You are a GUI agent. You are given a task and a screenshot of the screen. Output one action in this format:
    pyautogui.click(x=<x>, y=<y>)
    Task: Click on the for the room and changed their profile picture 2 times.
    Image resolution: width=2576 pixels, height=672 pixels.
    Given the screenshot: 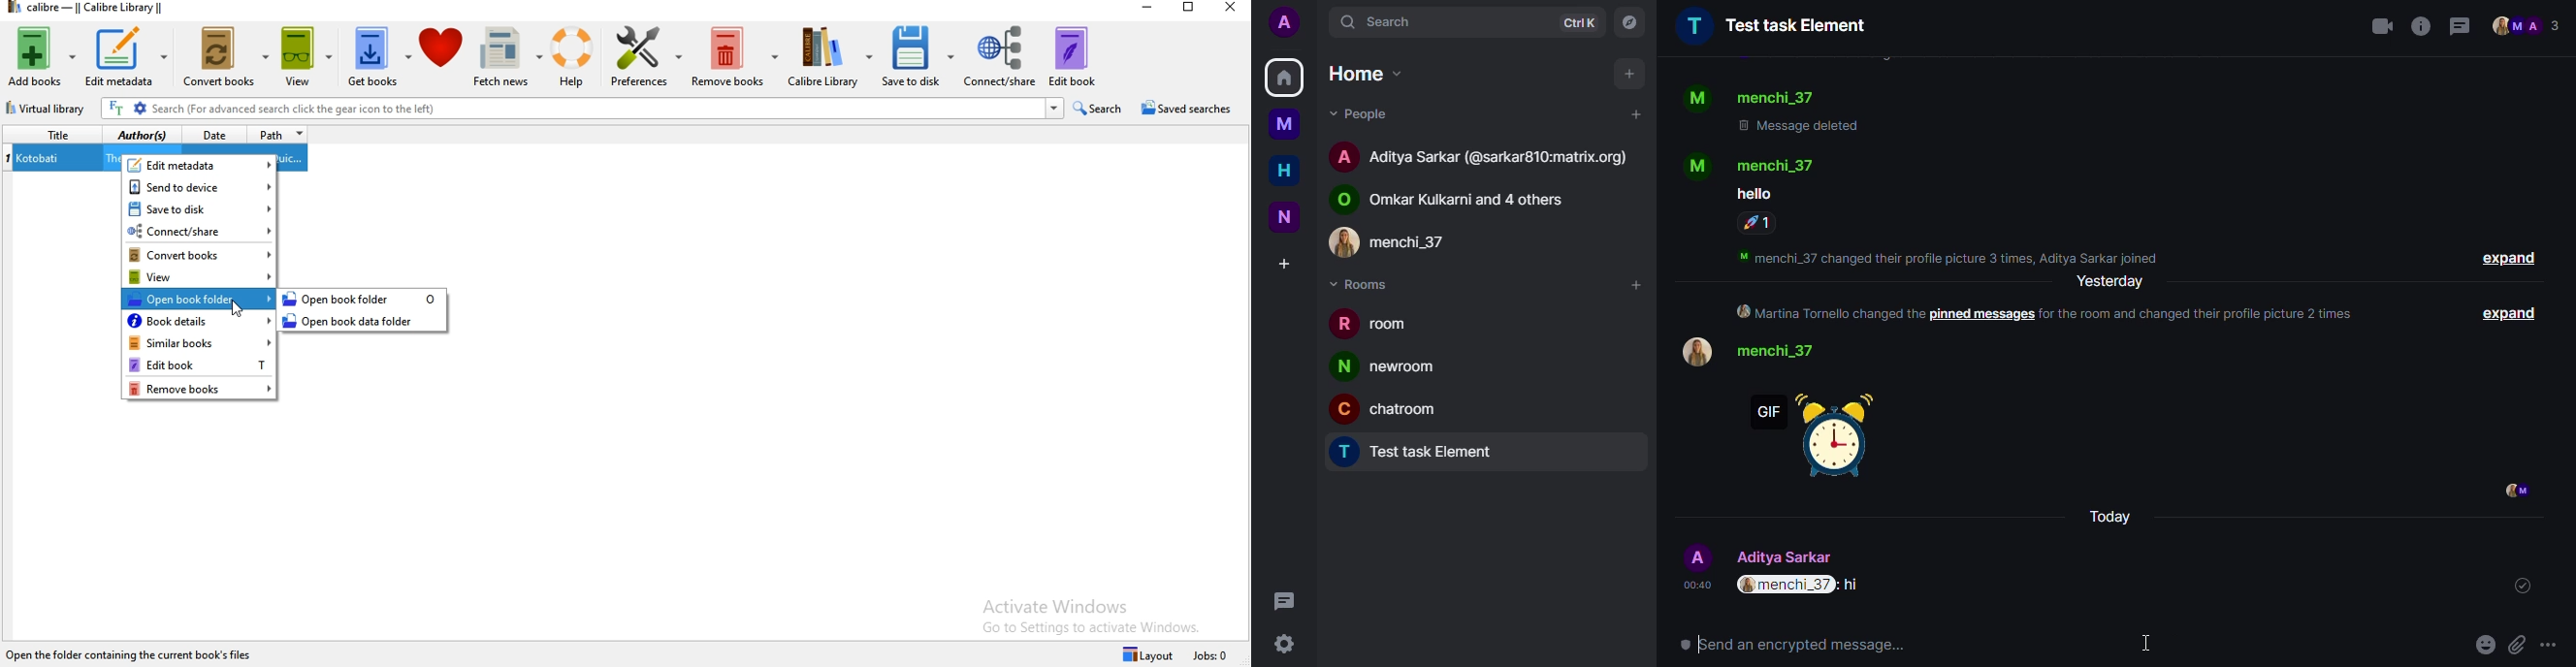 What is the action you would take?
    pyautogui.click(x=2206, y=316)
    